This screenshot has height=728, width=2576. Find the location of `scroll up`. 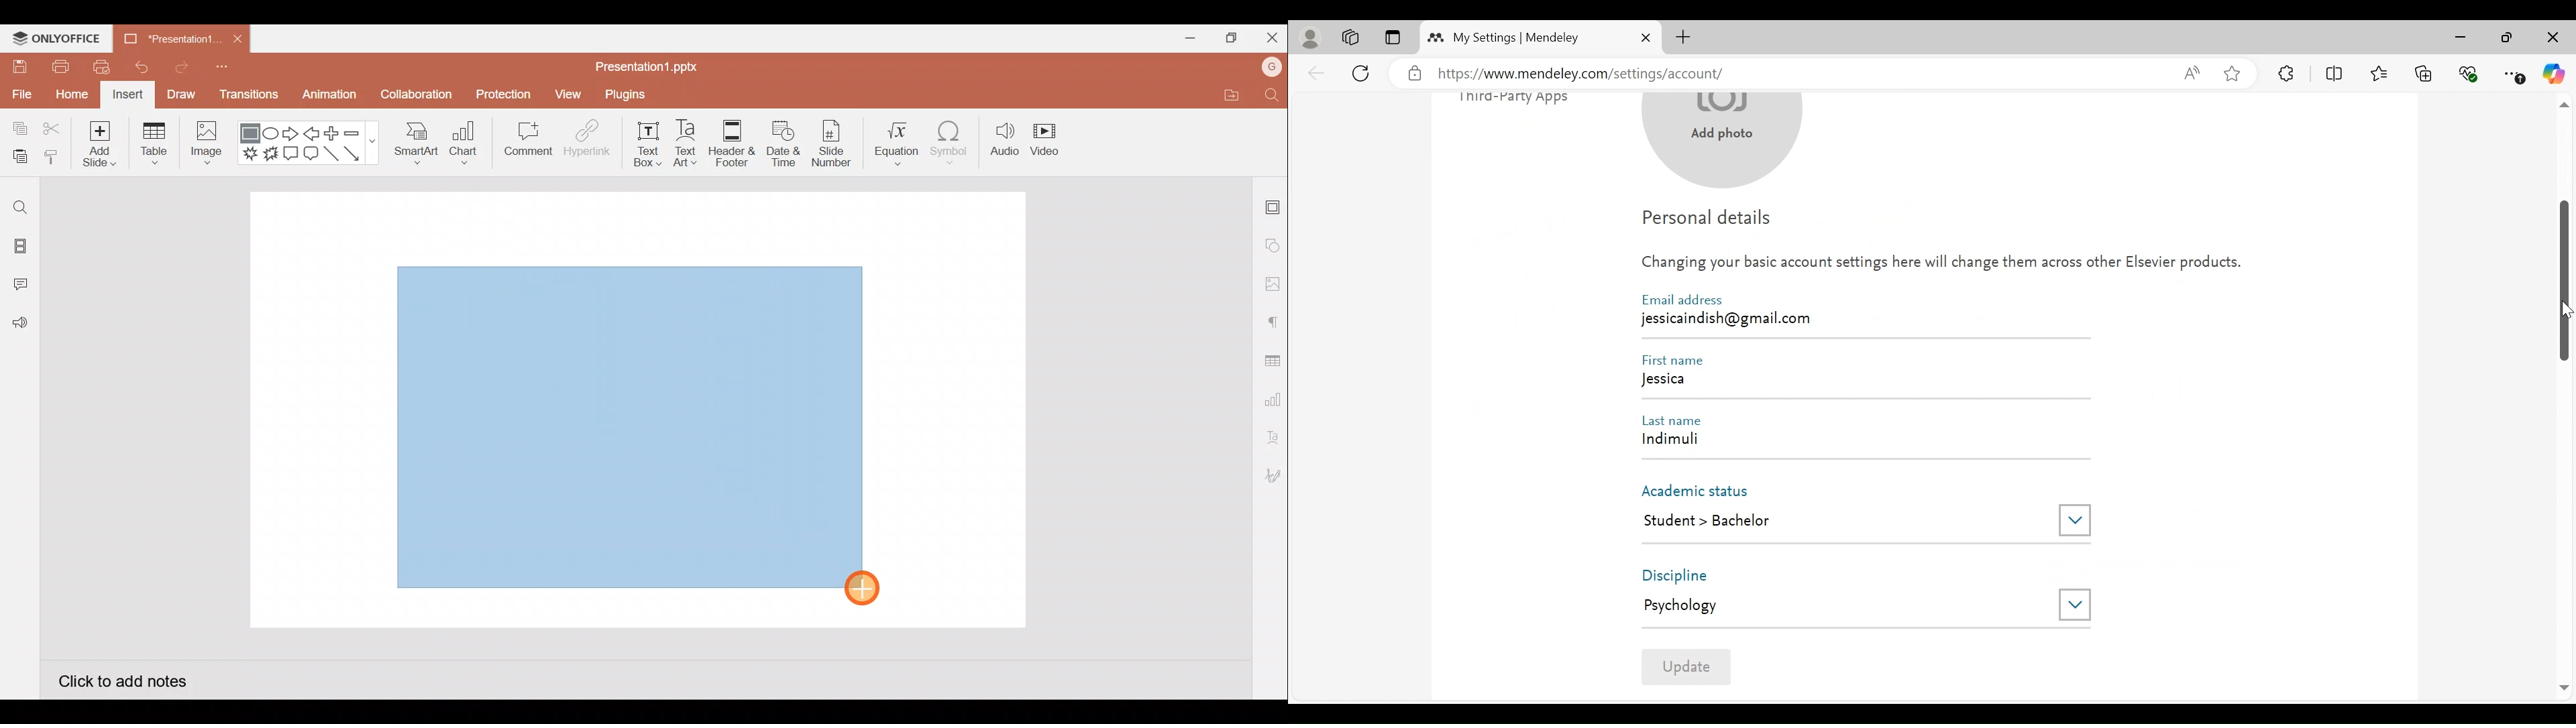

scroll up is located at coordinates (2563, 106).